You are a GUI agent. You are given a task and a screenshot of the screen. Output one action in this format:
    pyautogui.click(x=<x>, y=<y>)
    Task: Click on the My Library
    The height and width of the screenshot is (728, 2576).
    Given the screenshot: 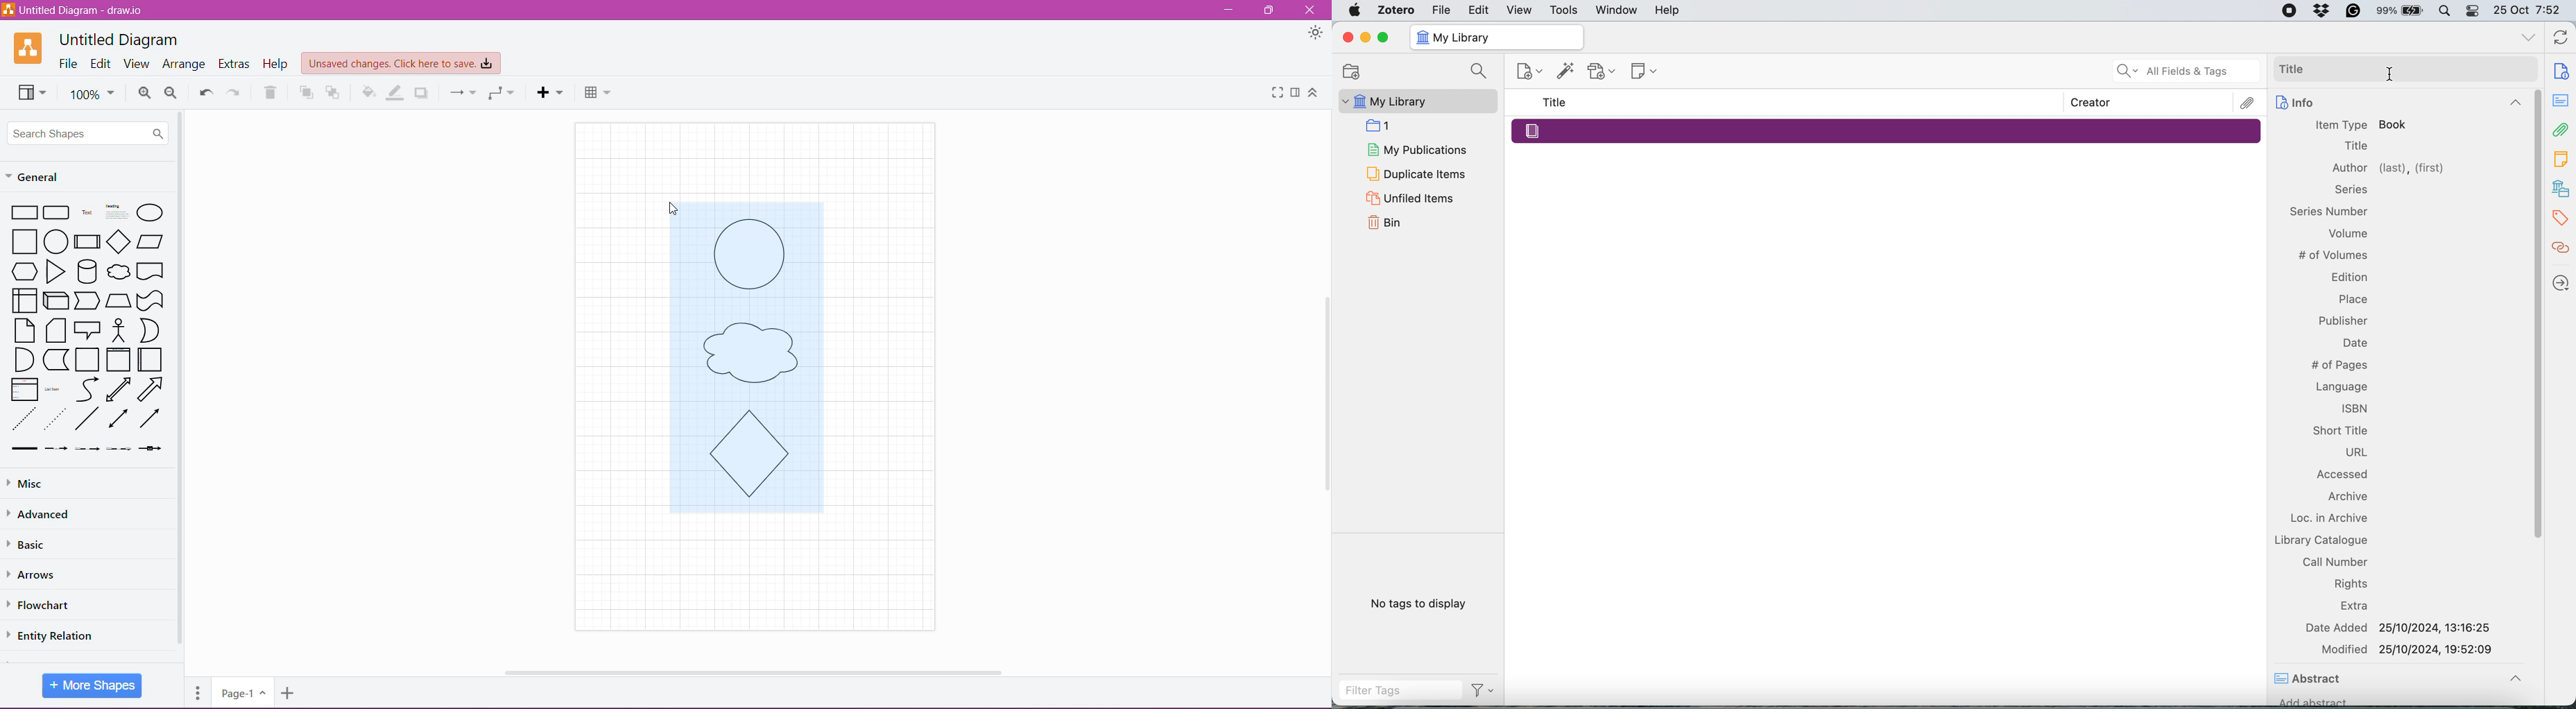 What is the action you would take?
    pyautogui.click(x=1496, y=38)
    